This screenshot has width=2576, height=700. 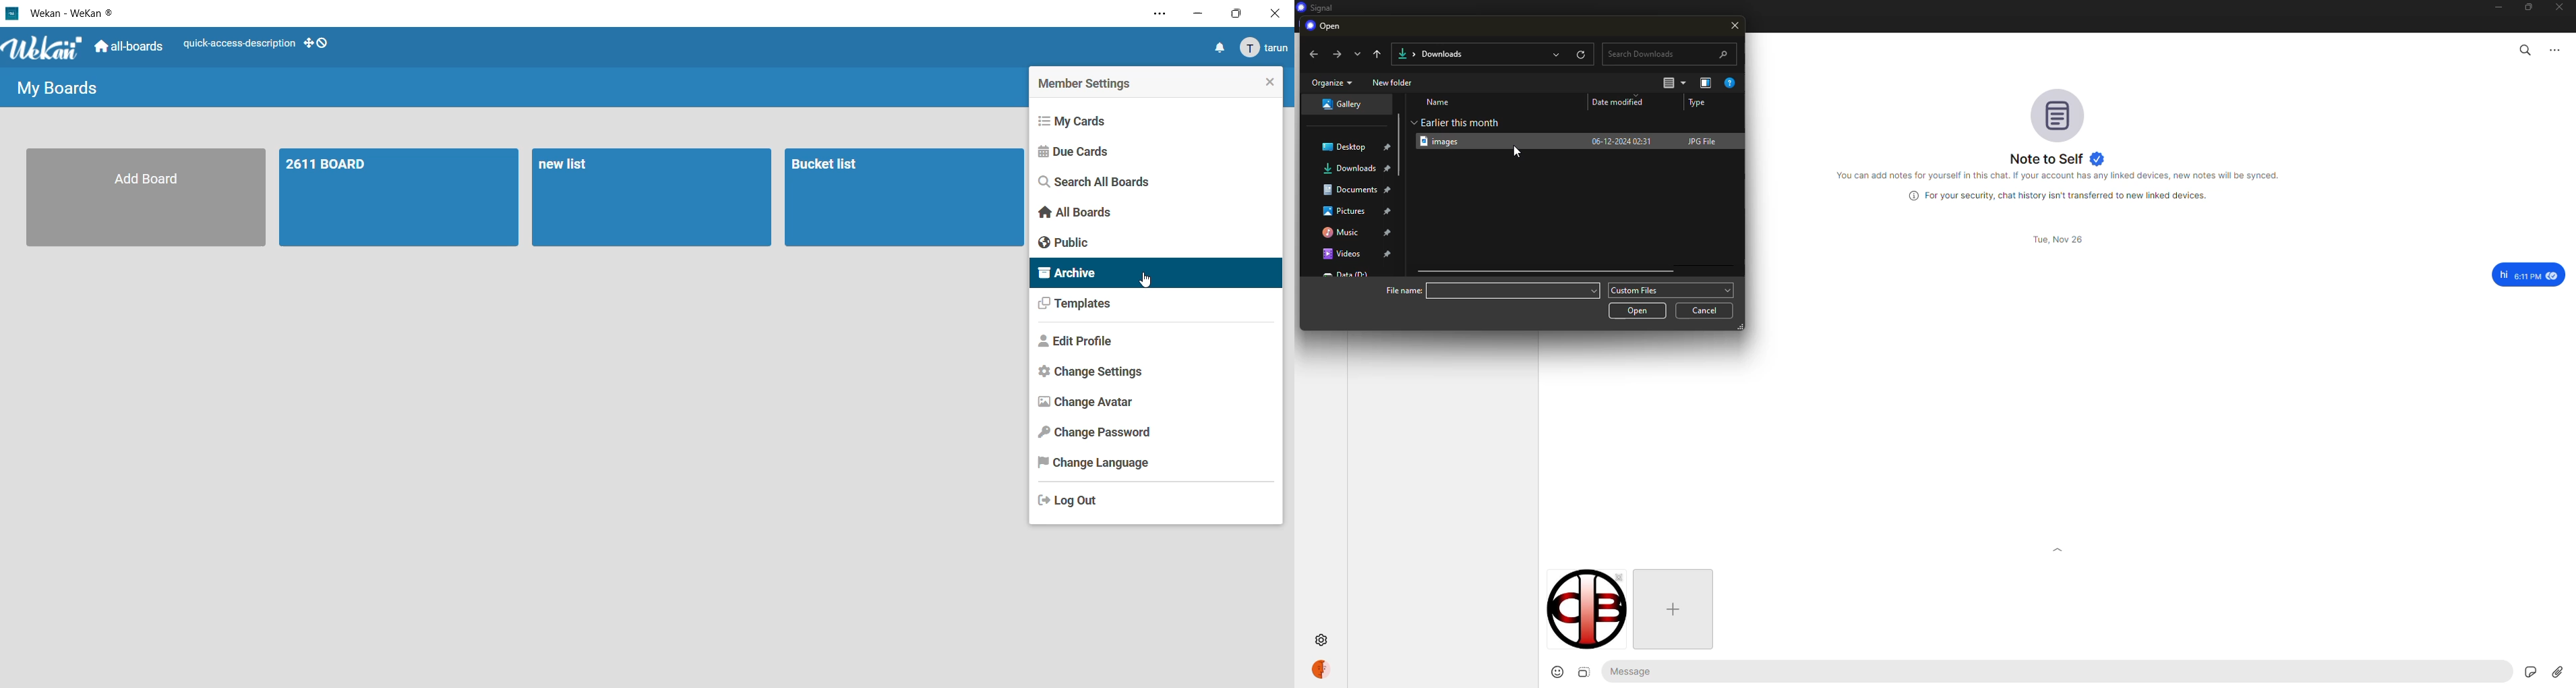 I want to click on edit profile, so click(x=1076, y=345).